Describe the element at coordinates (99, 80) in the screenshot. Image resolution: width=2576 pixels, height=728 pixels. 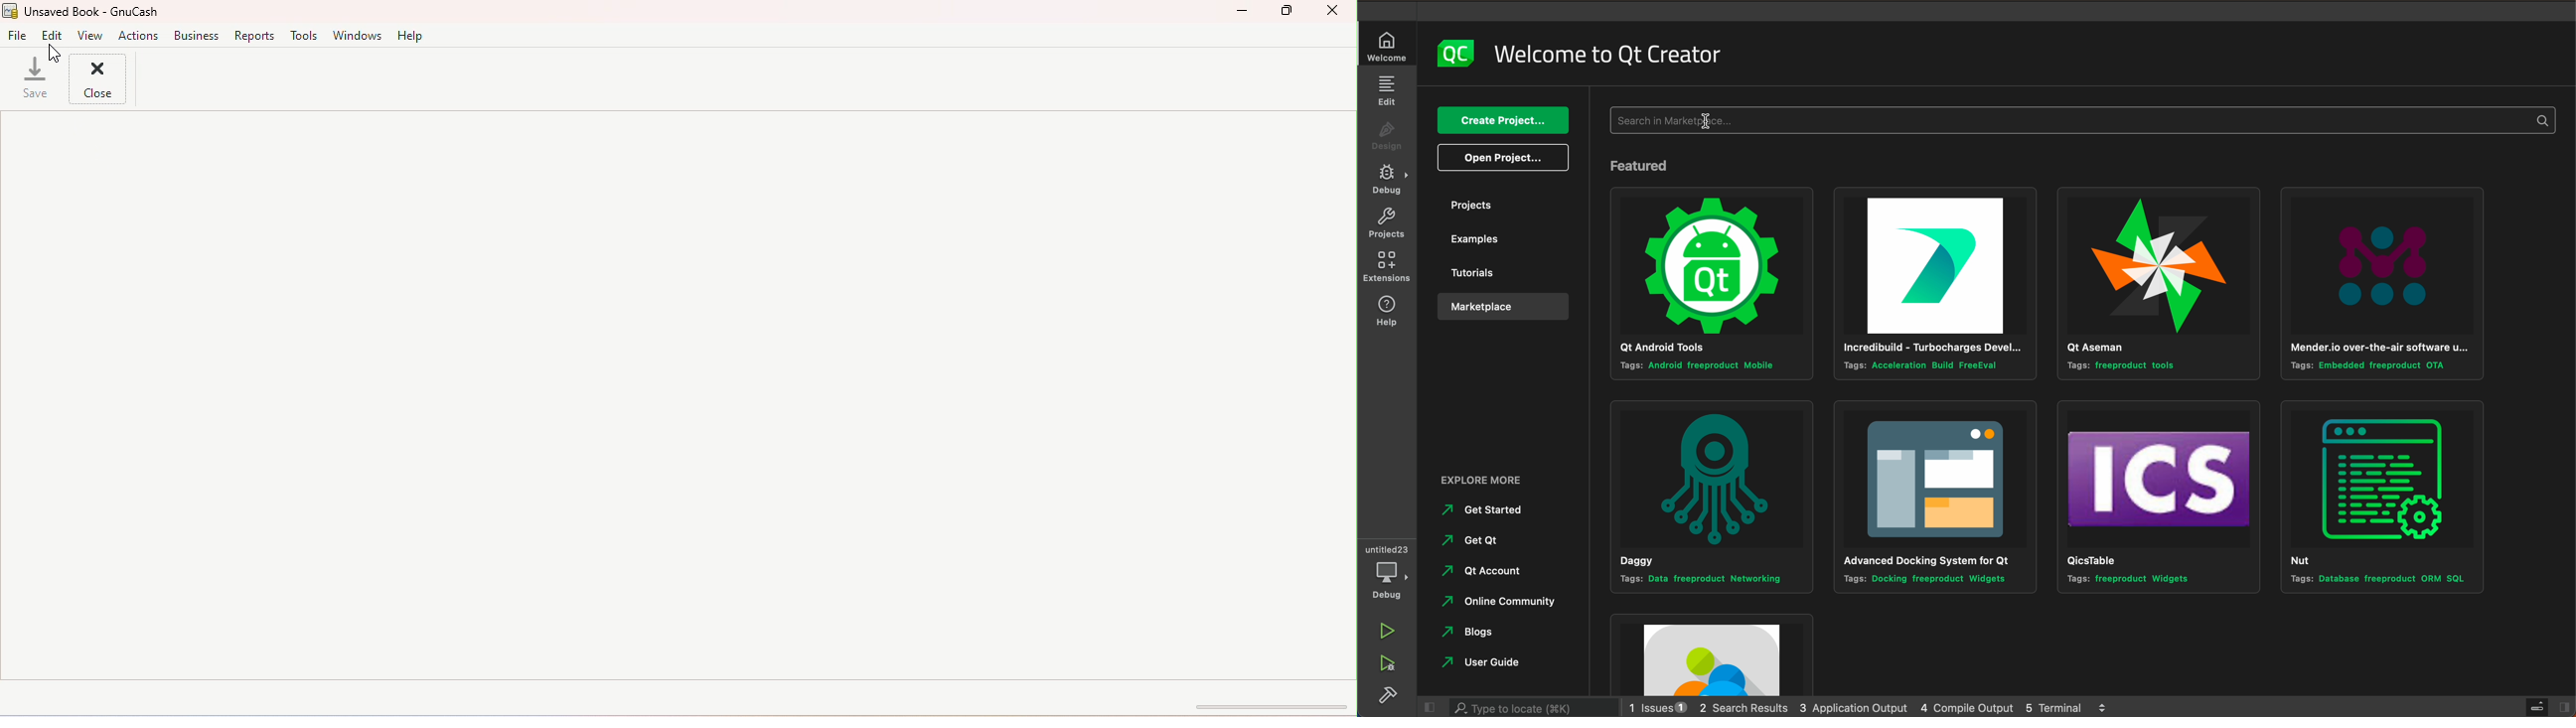
I see `Close` at that location.